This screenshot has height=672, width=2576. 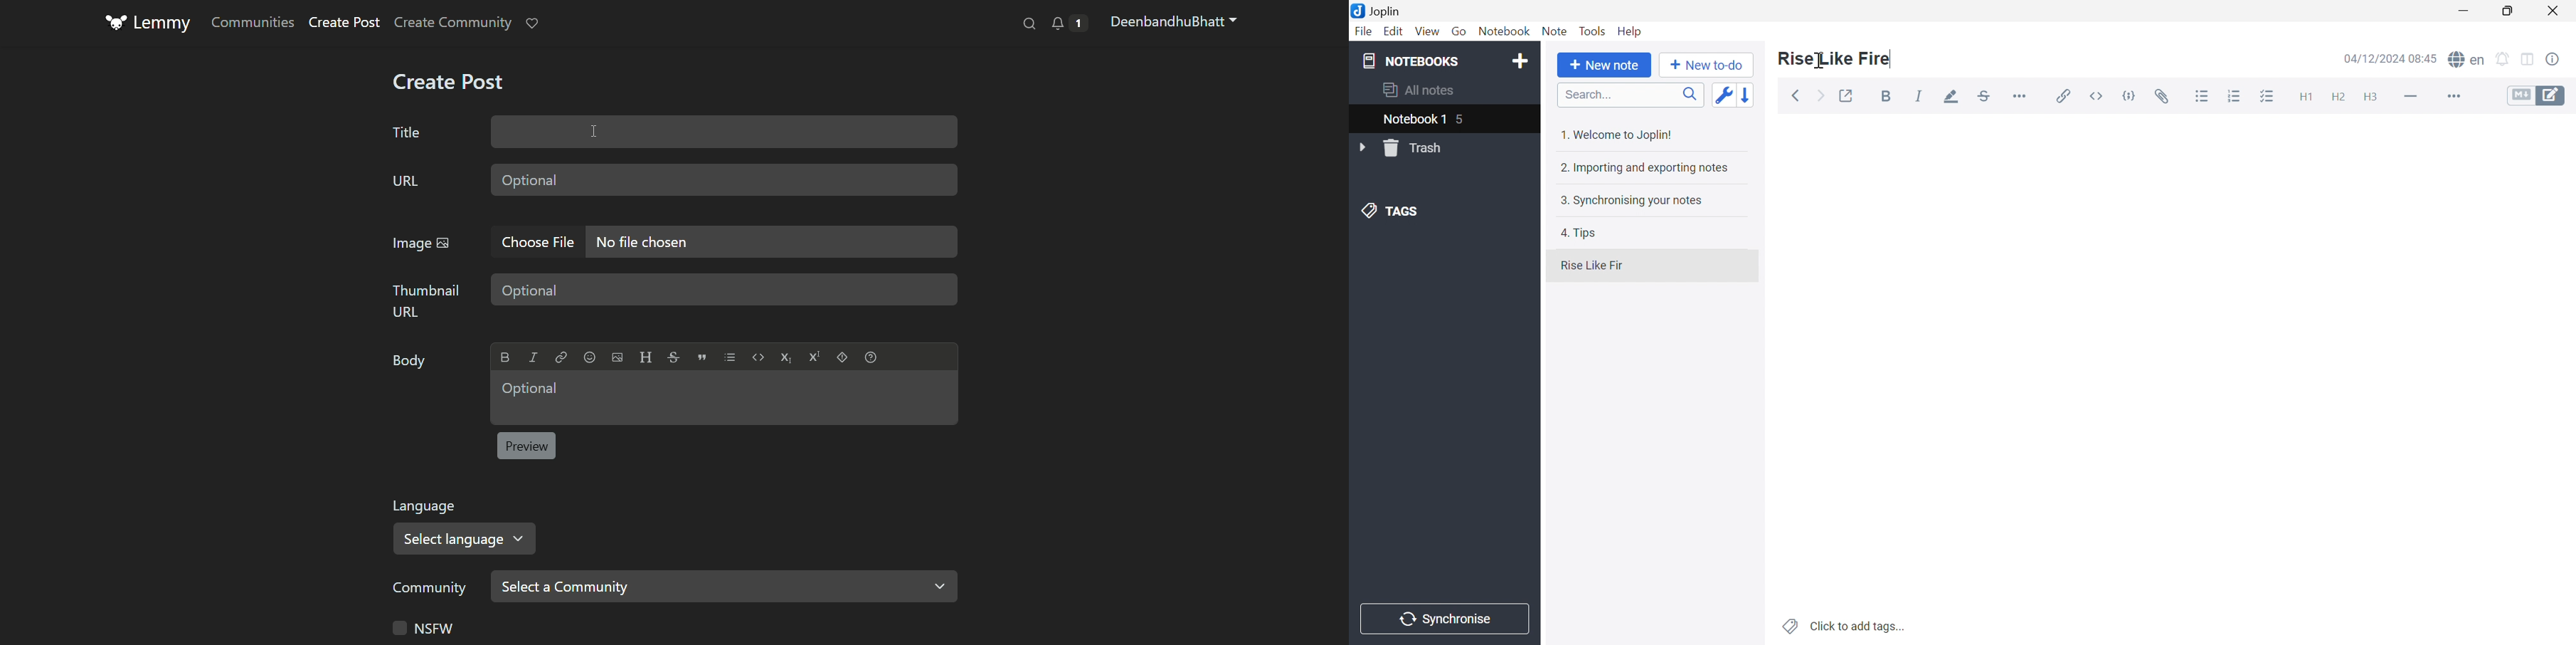 I want to click on Drop Down, so click(x=1363, y=148).